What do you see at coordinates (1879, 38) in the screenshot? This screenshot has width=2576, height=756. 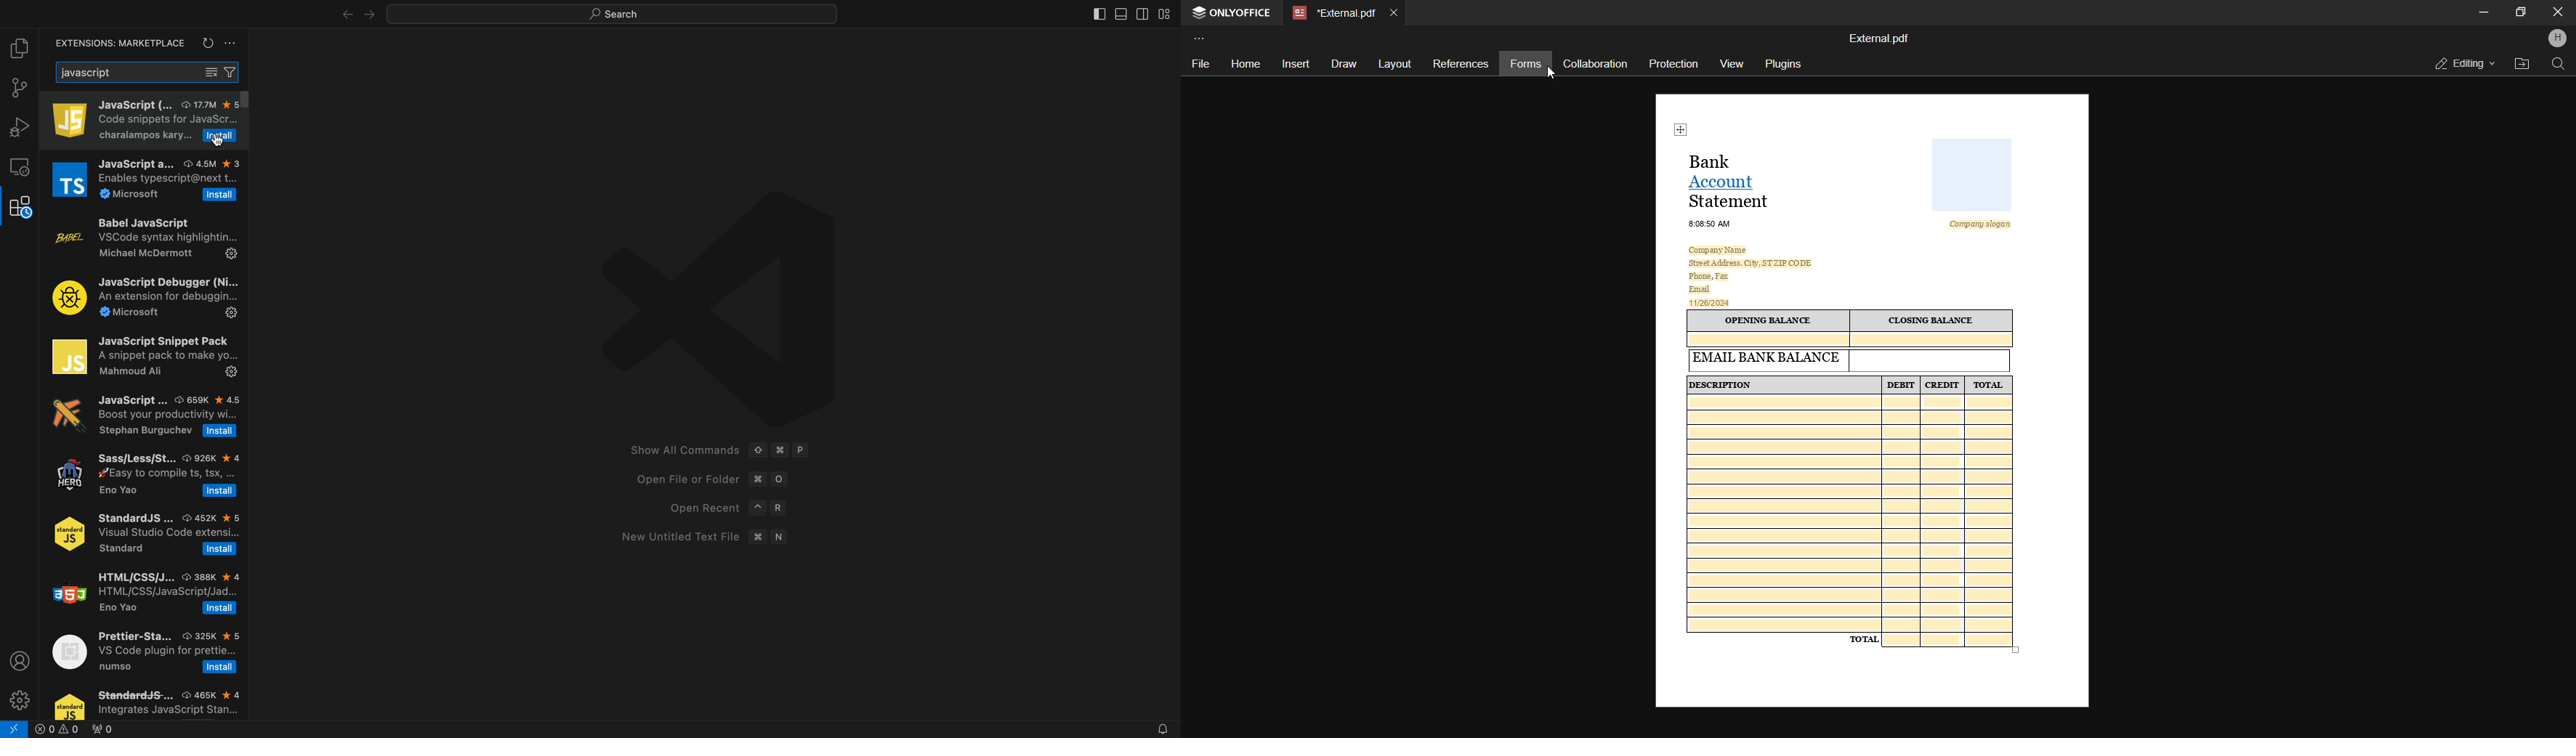 I see `file name` at bounding box center [1879, 38].